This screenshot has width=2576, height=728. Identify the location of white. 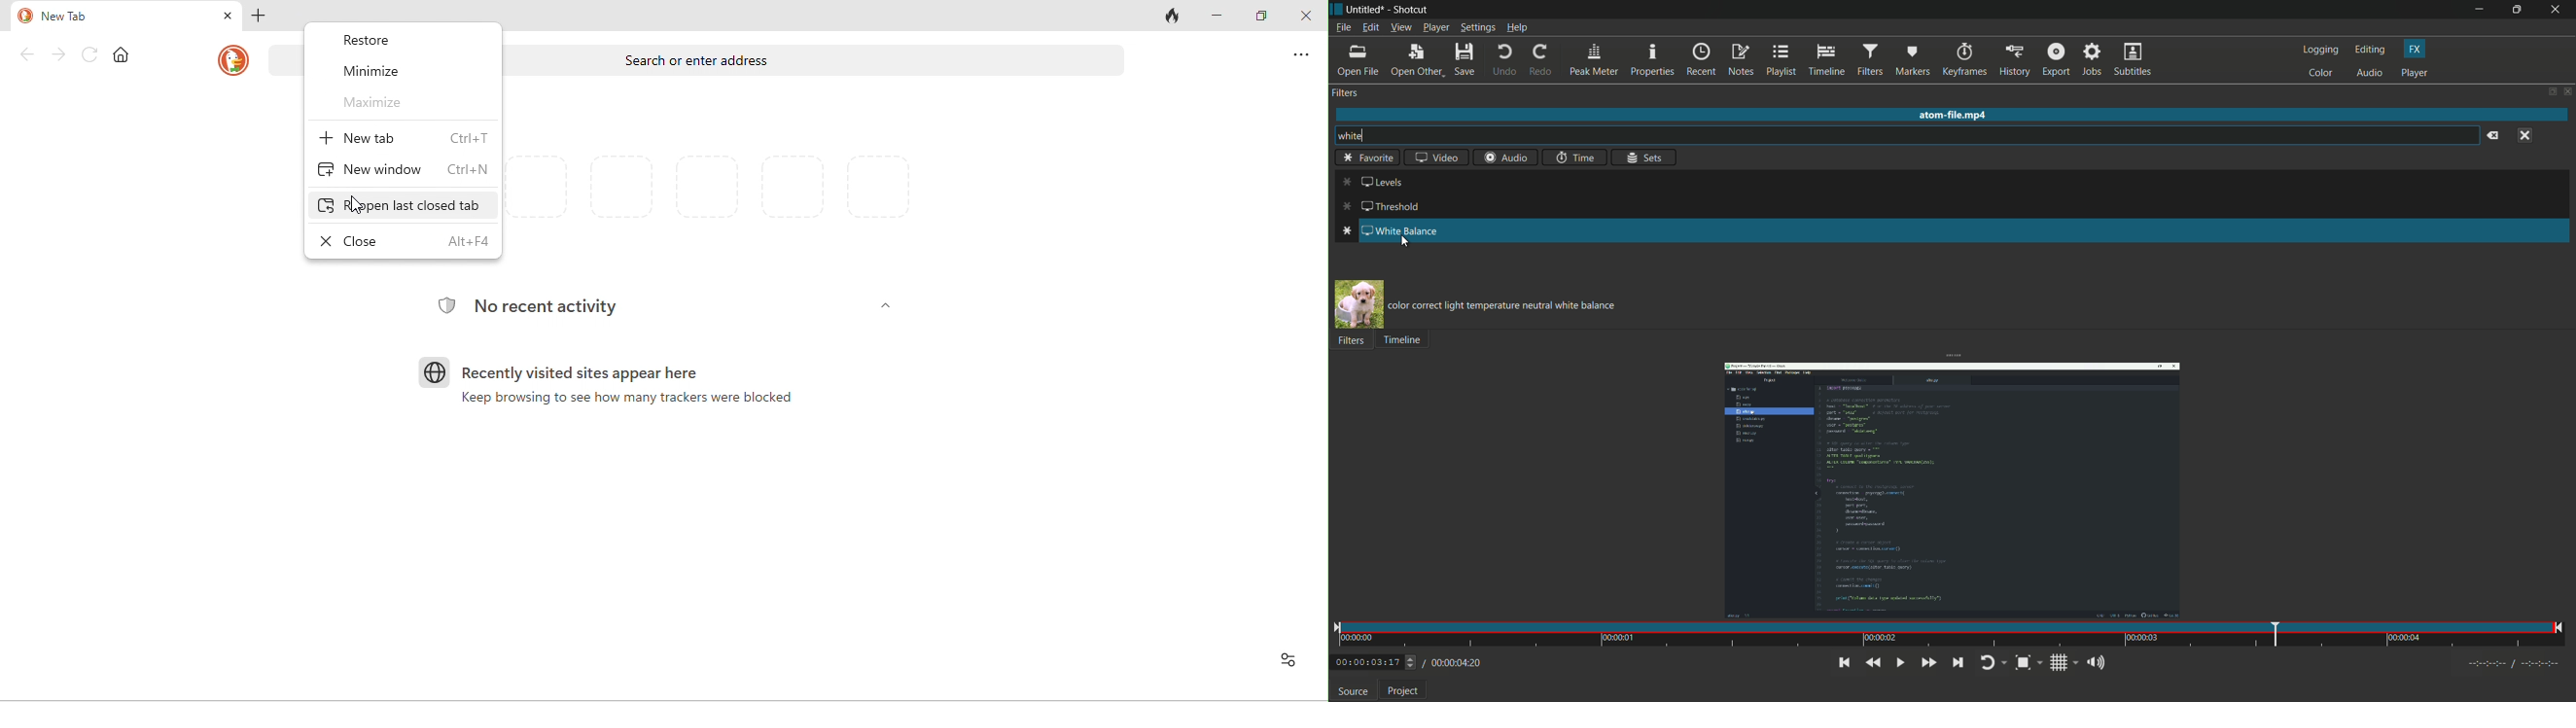
(1365, 135).